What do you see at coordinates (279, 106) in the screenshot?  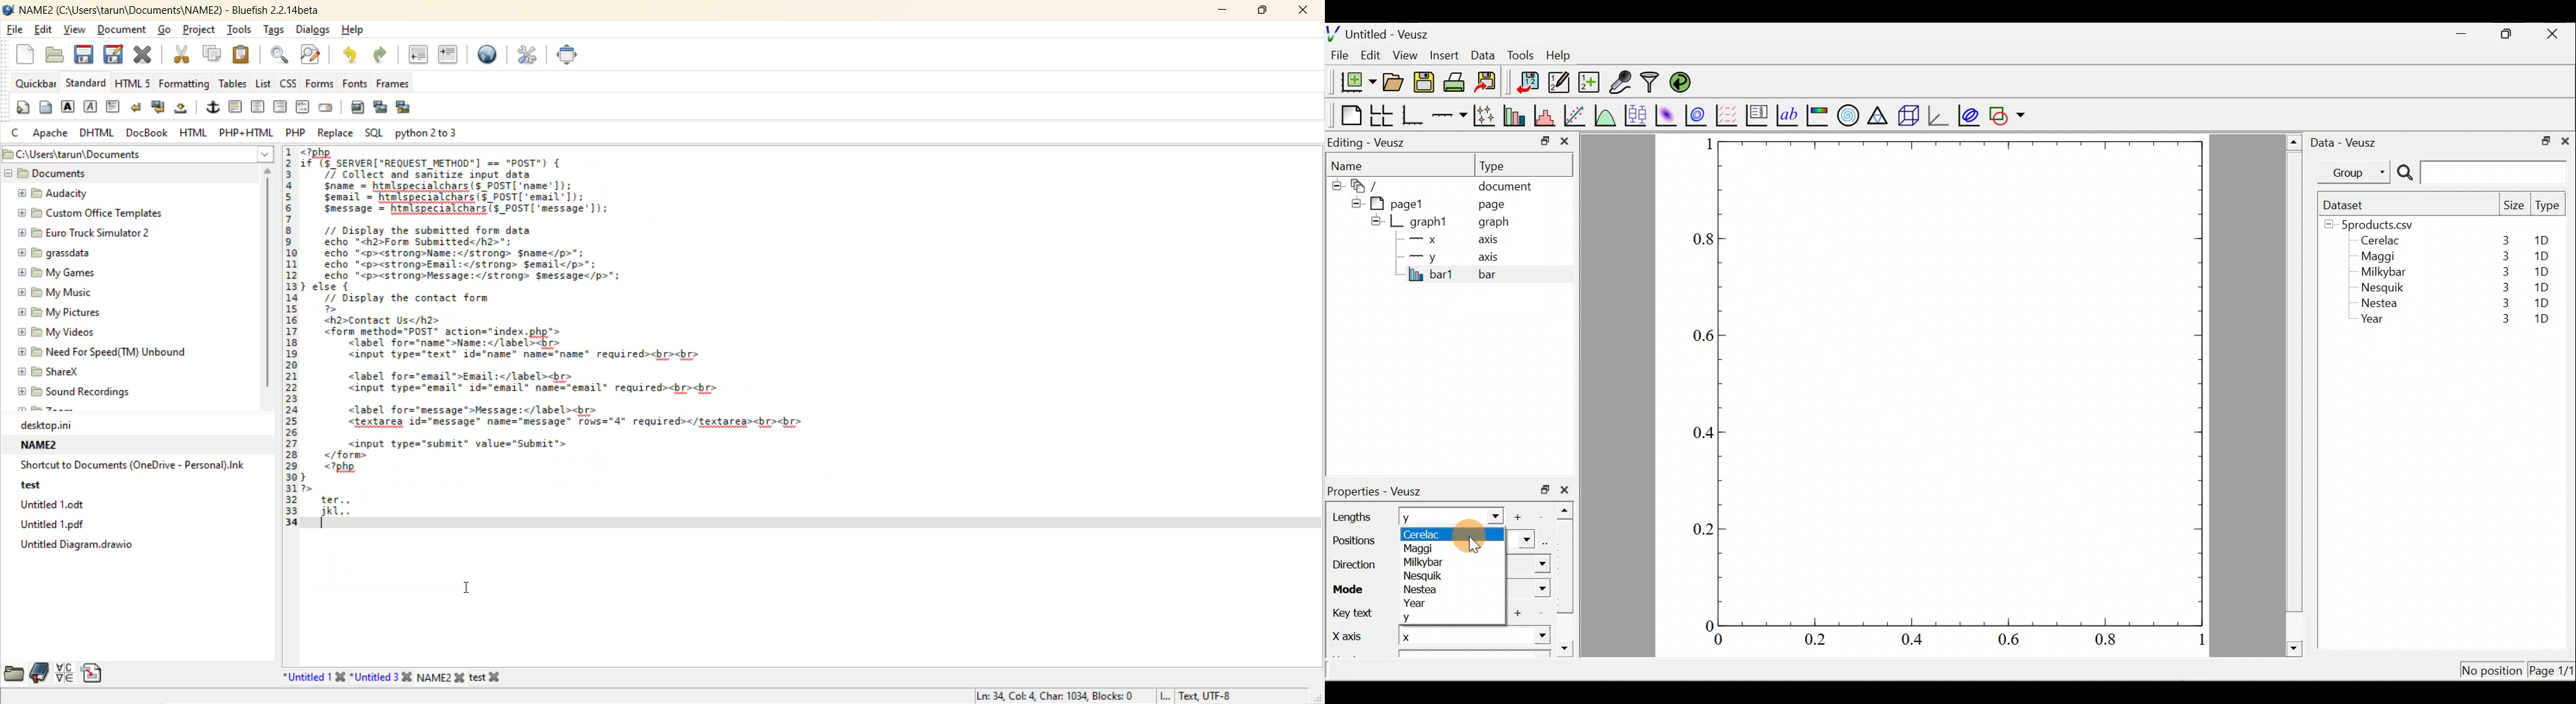 I see `right justify` at bounding box center [279, 106].